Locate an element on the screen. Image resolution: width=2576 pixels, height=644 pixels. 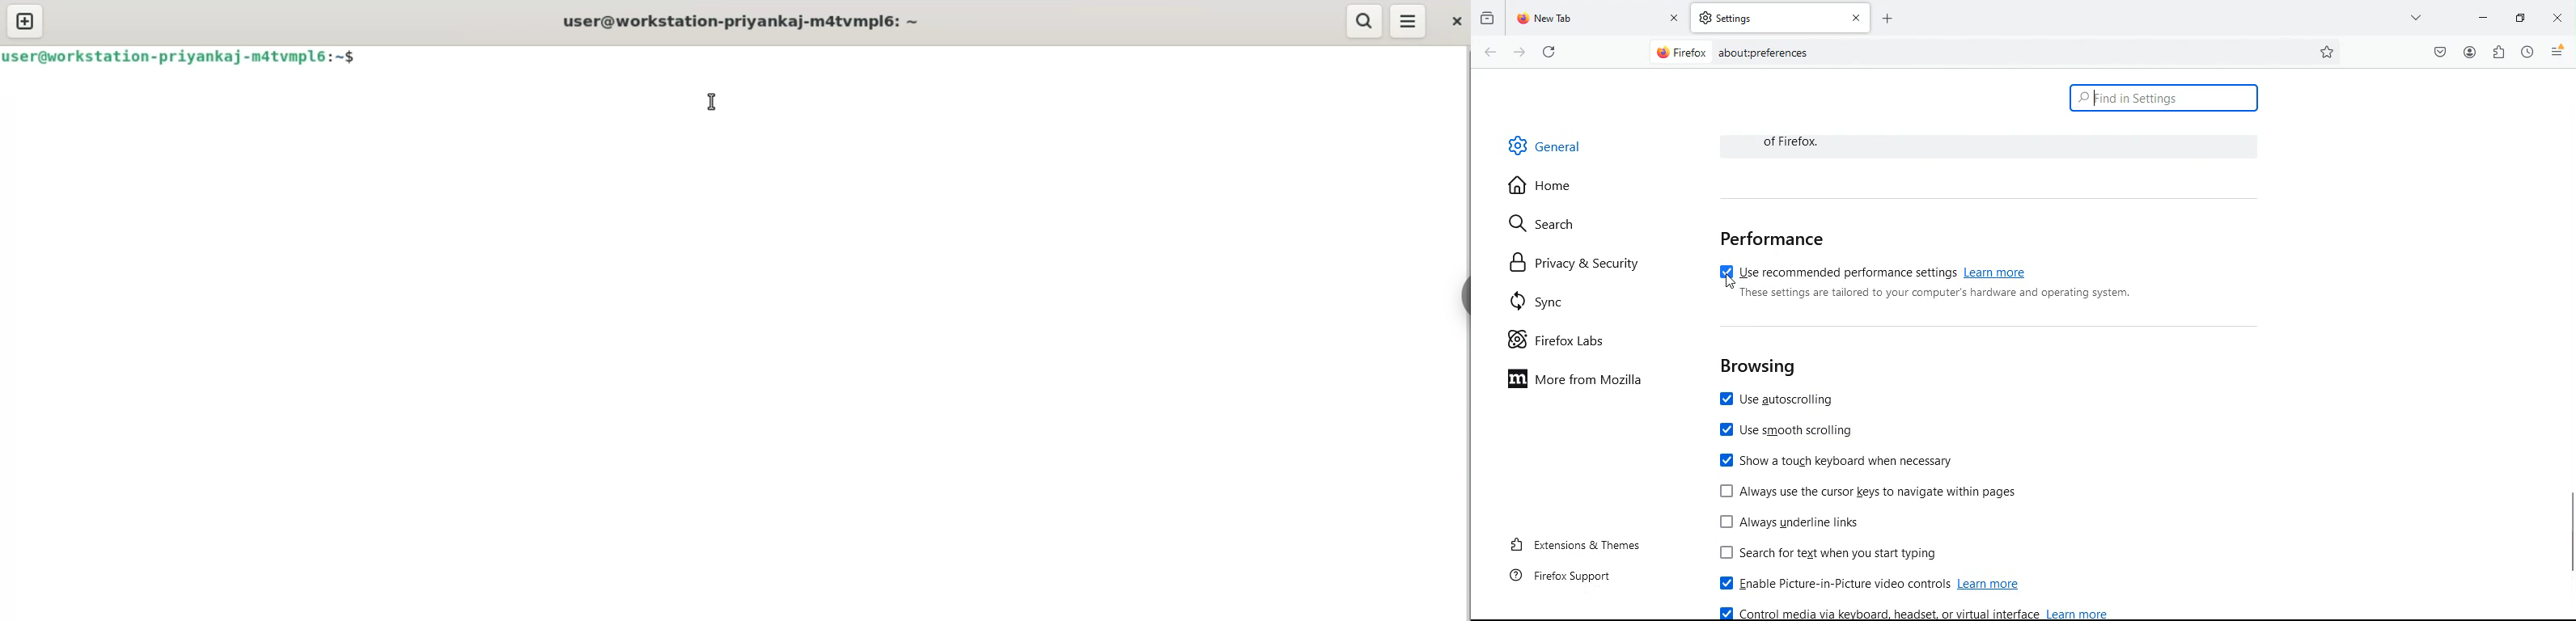
refresh is located at coordinates (1549, 51).